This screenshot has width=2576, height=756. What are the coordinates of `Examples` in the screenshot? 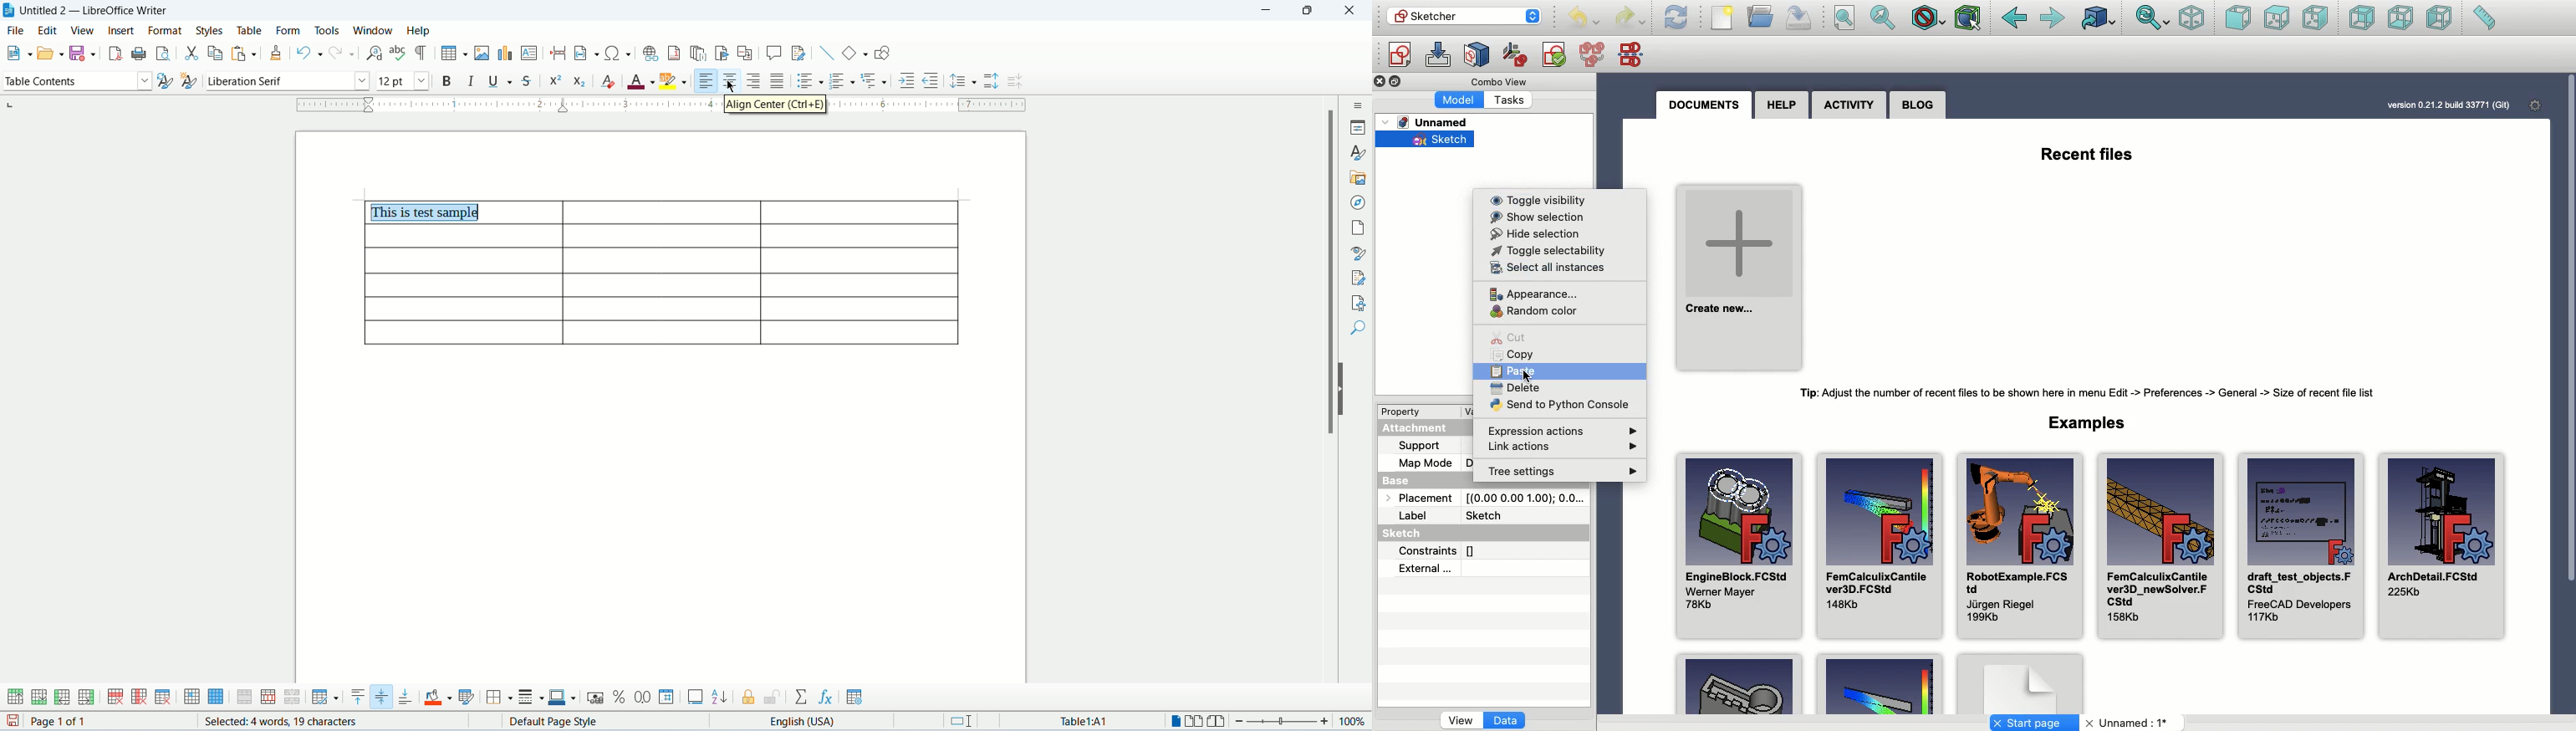 It's located at (1879, 685).